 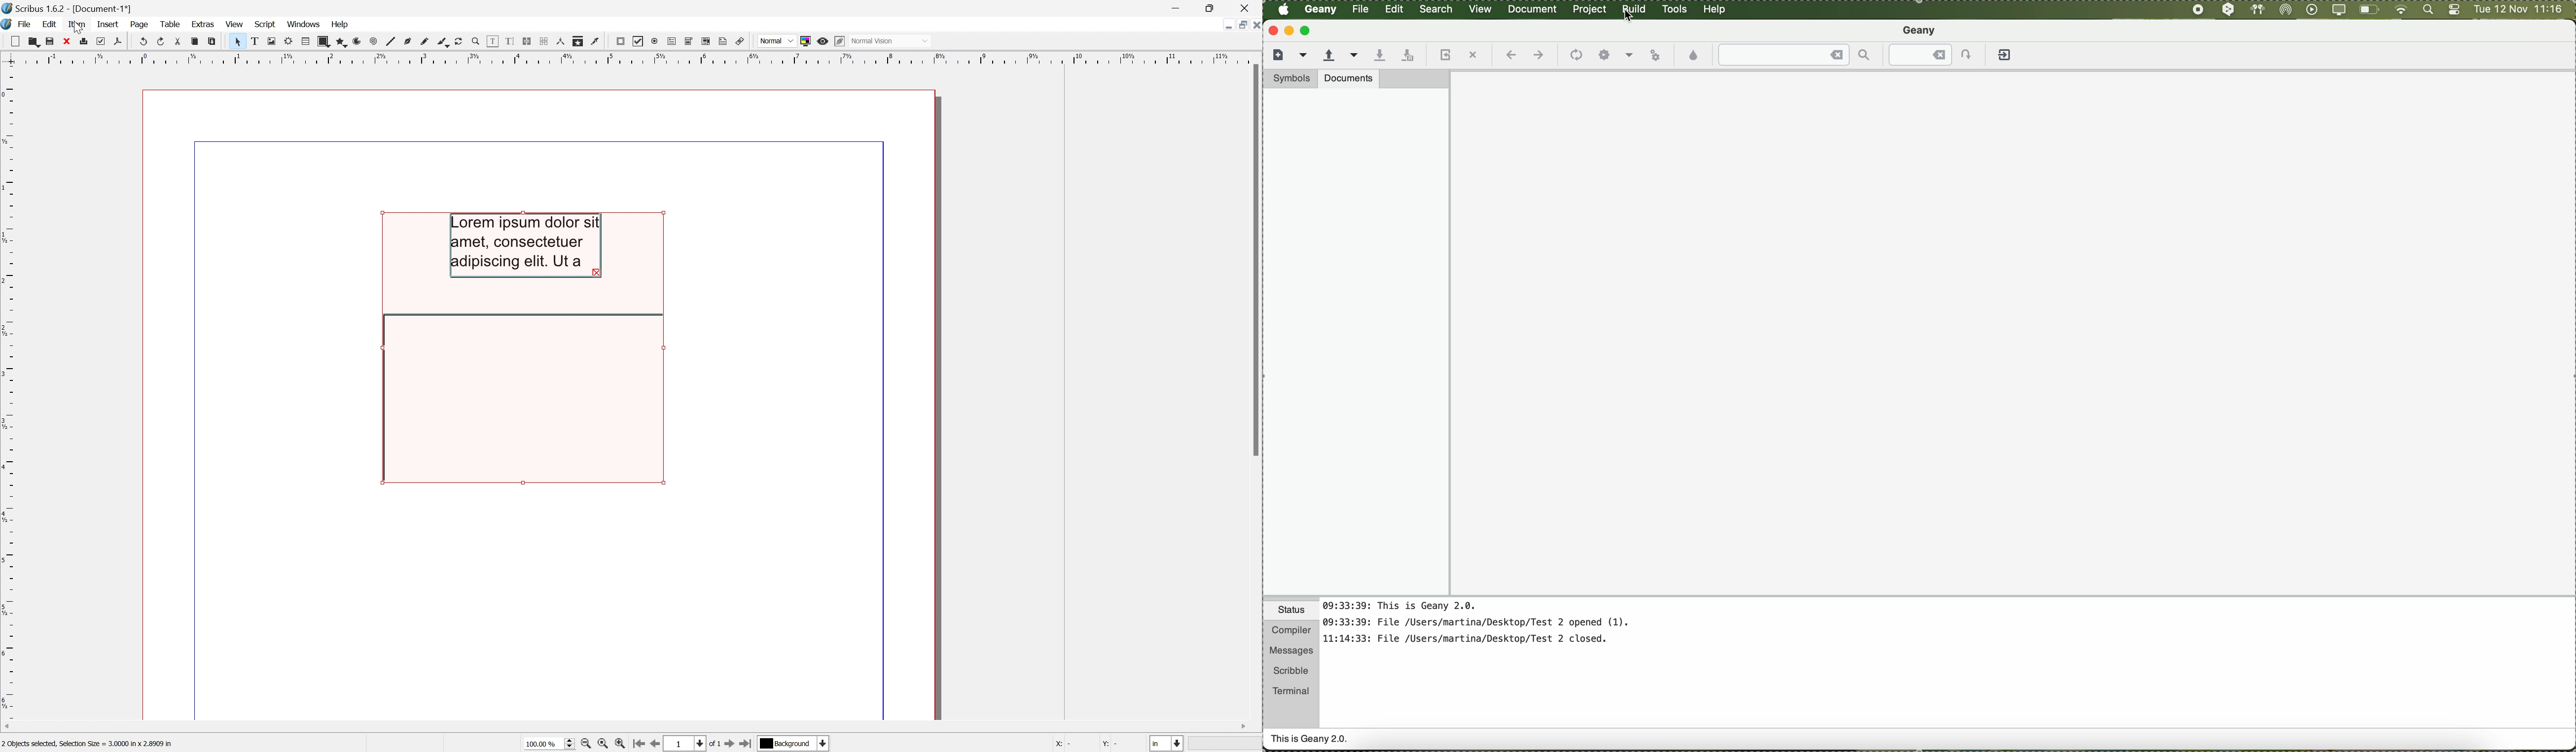 What do you see at coordinates (687, 743) in the screenshot?
I see `Select the current page` at bounding box center [687, 743].